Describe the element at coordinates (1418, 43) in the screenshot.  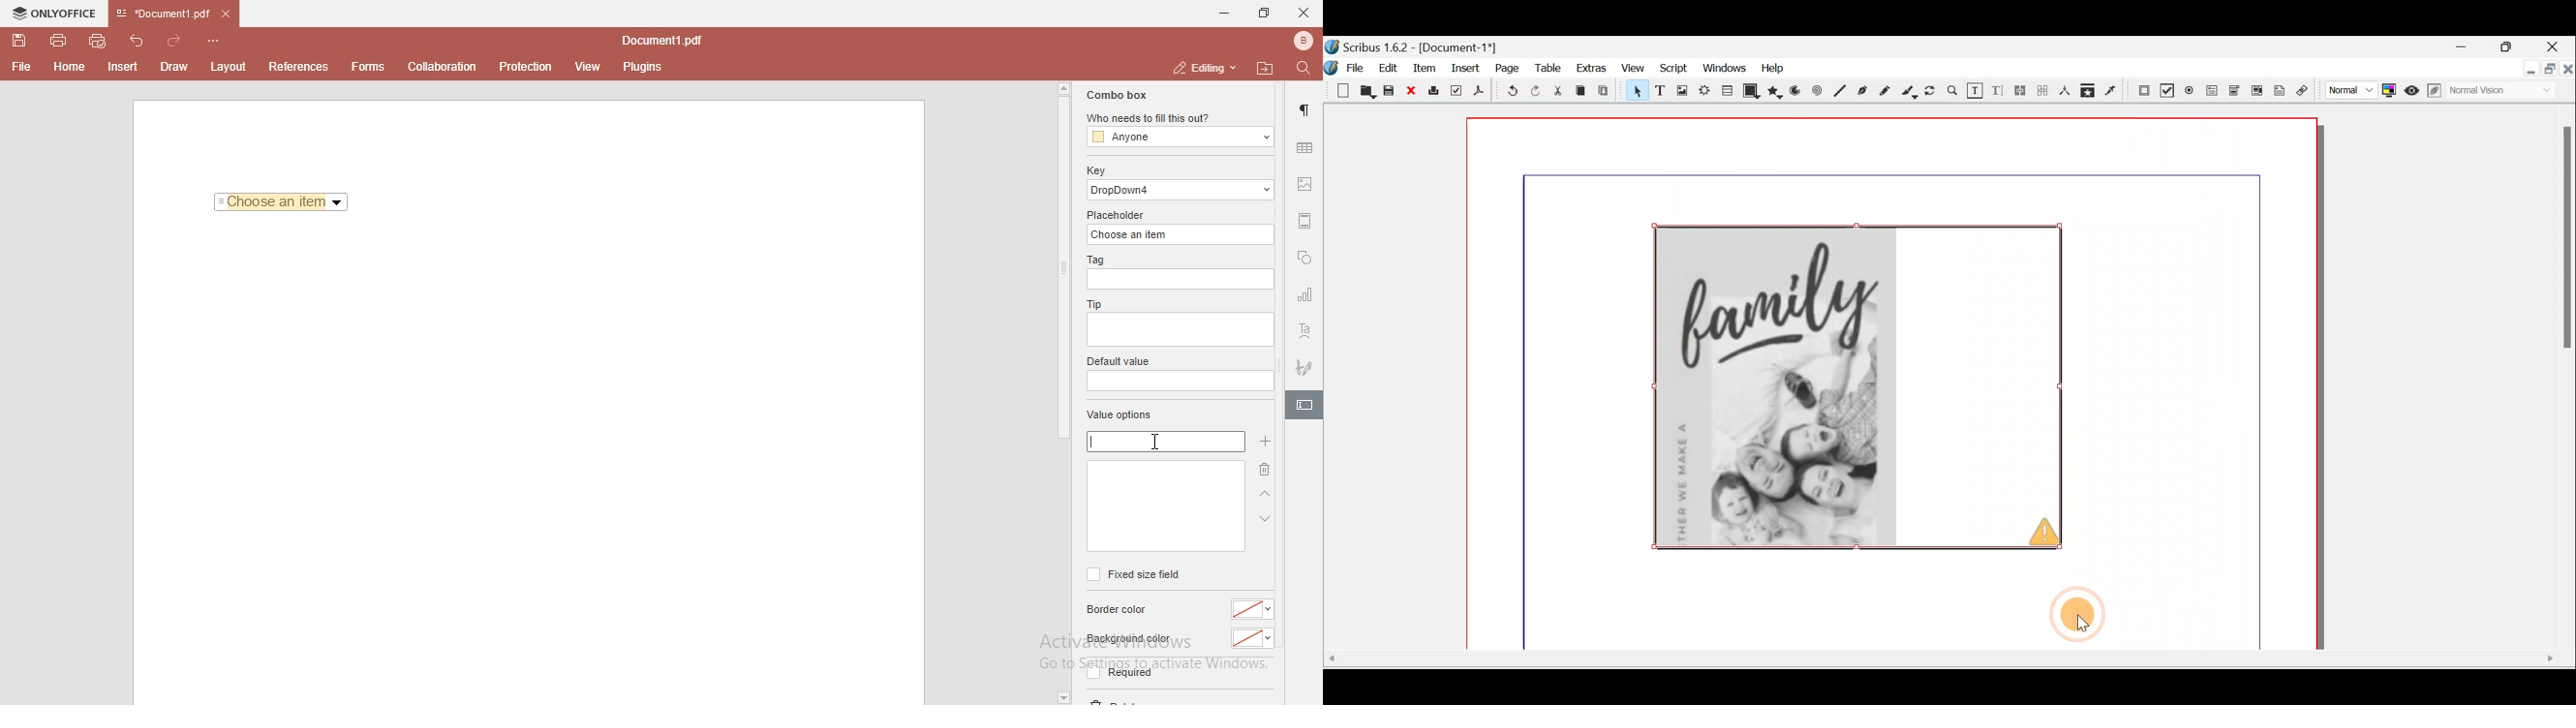
I see `Document name` at that location.